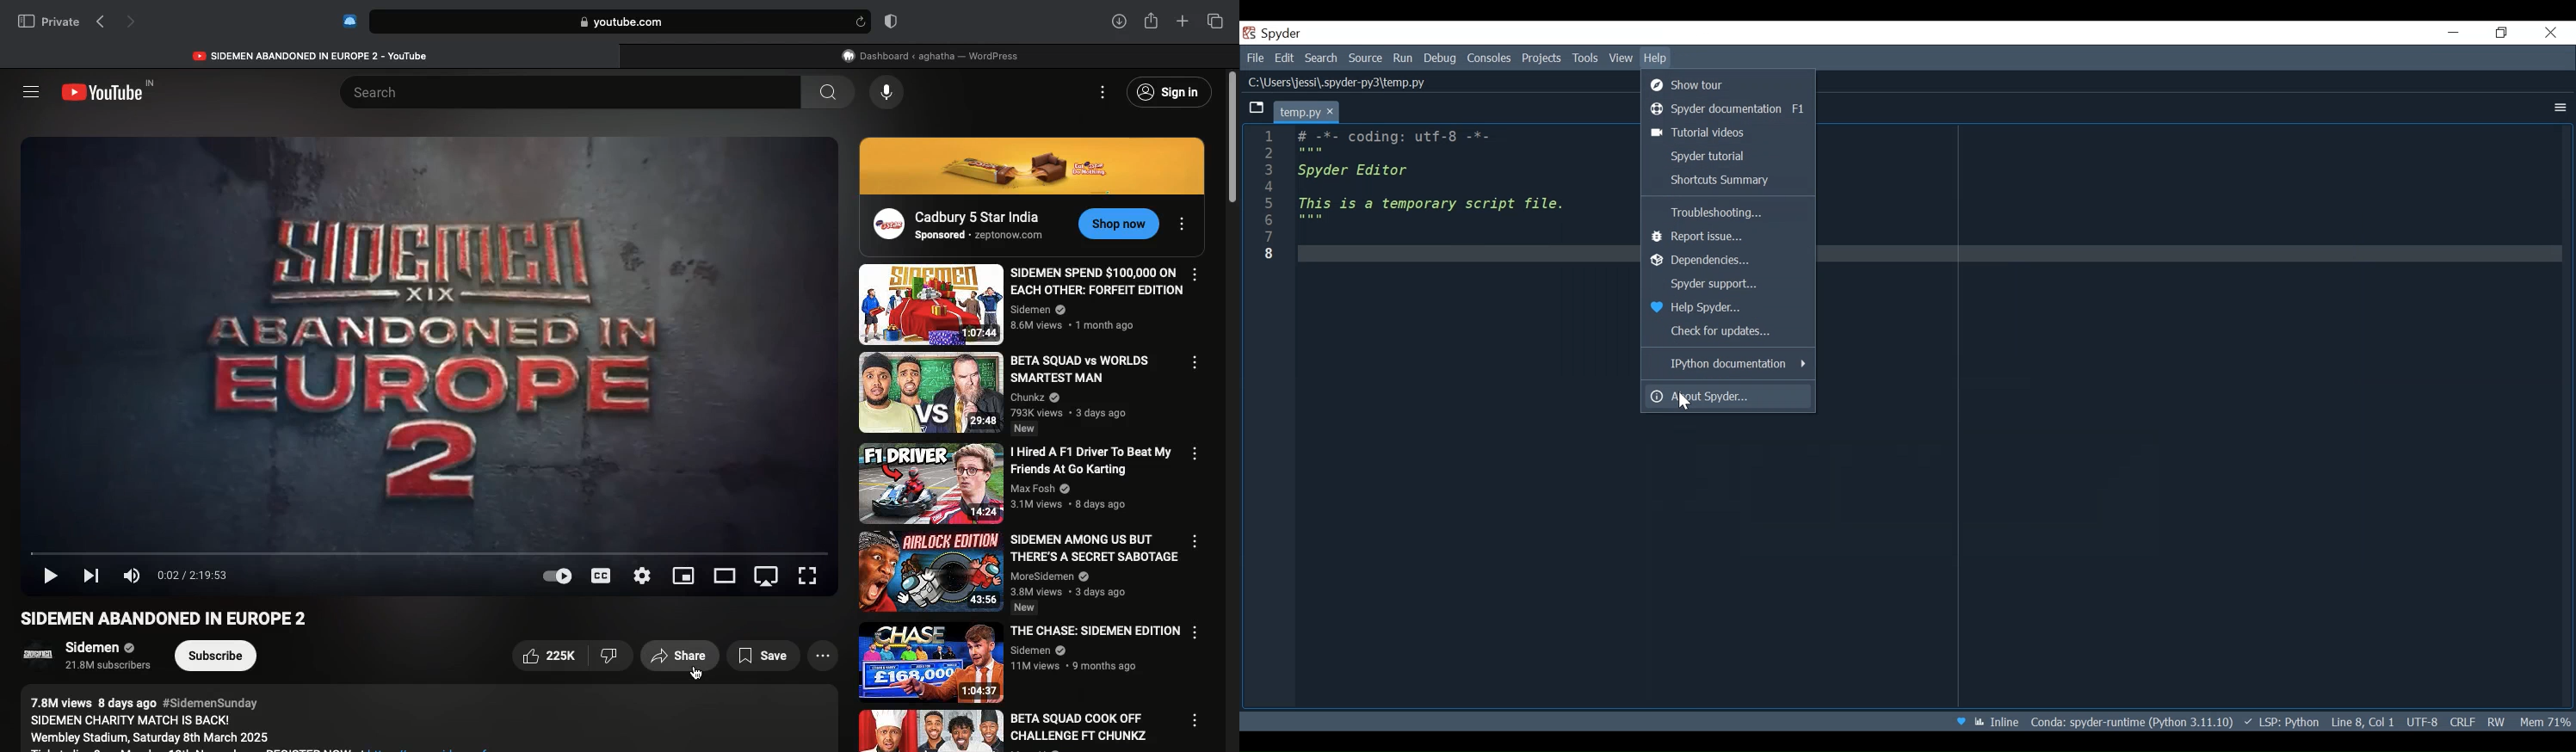 The height and width of the screenshot is (756, 2576). I want to click on Youtube, so click(111, 92).